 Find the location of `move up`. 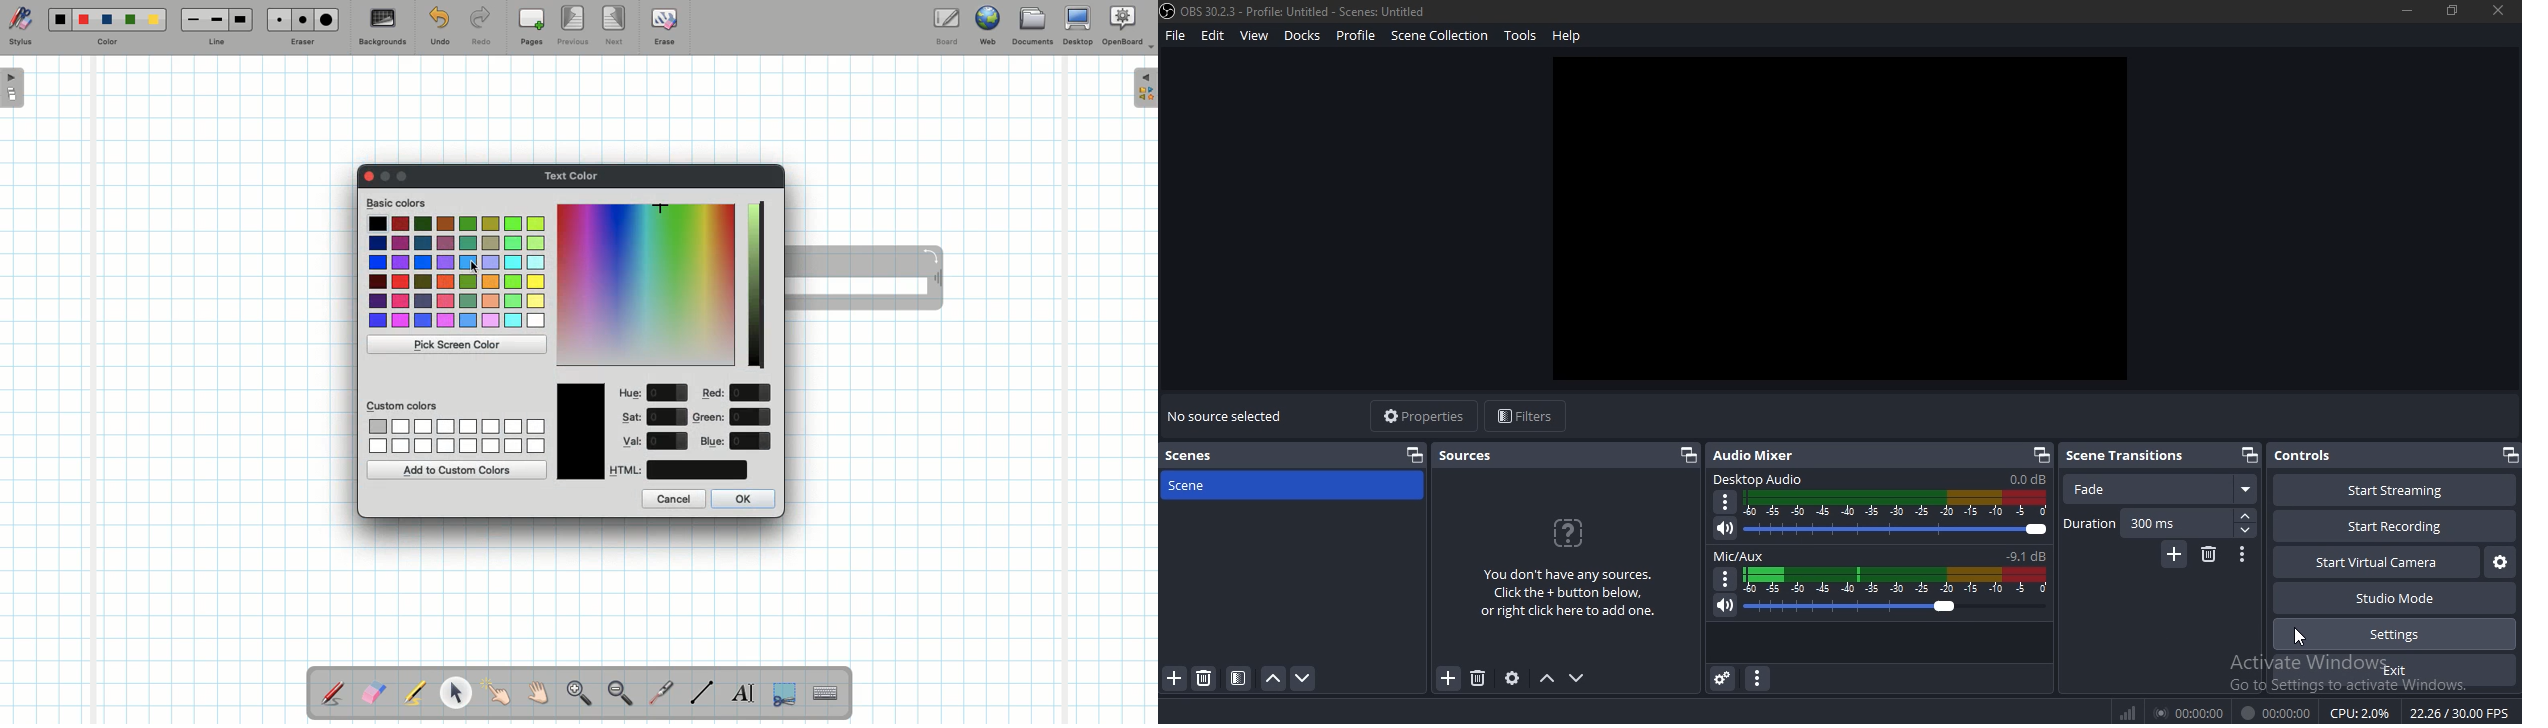

move up is located at coordinates (1547, 679).